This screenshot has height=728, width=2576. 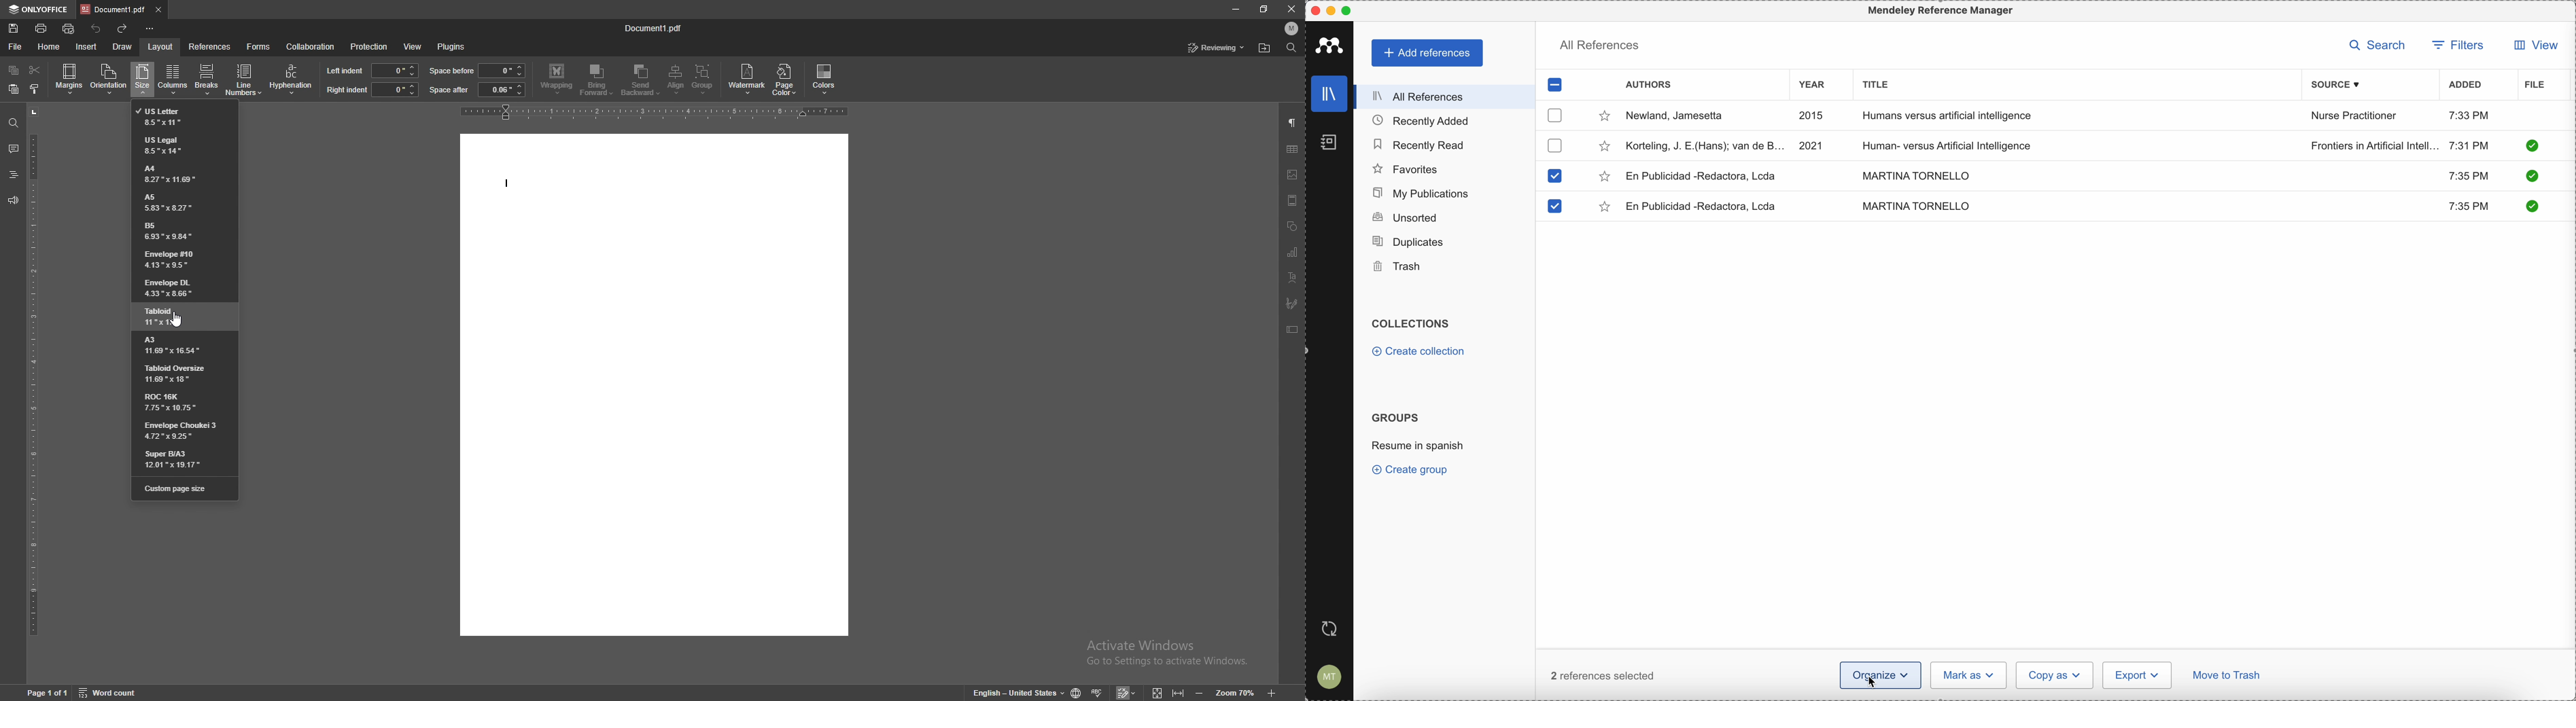 I want to click on forms, so click(x=259, y=47).